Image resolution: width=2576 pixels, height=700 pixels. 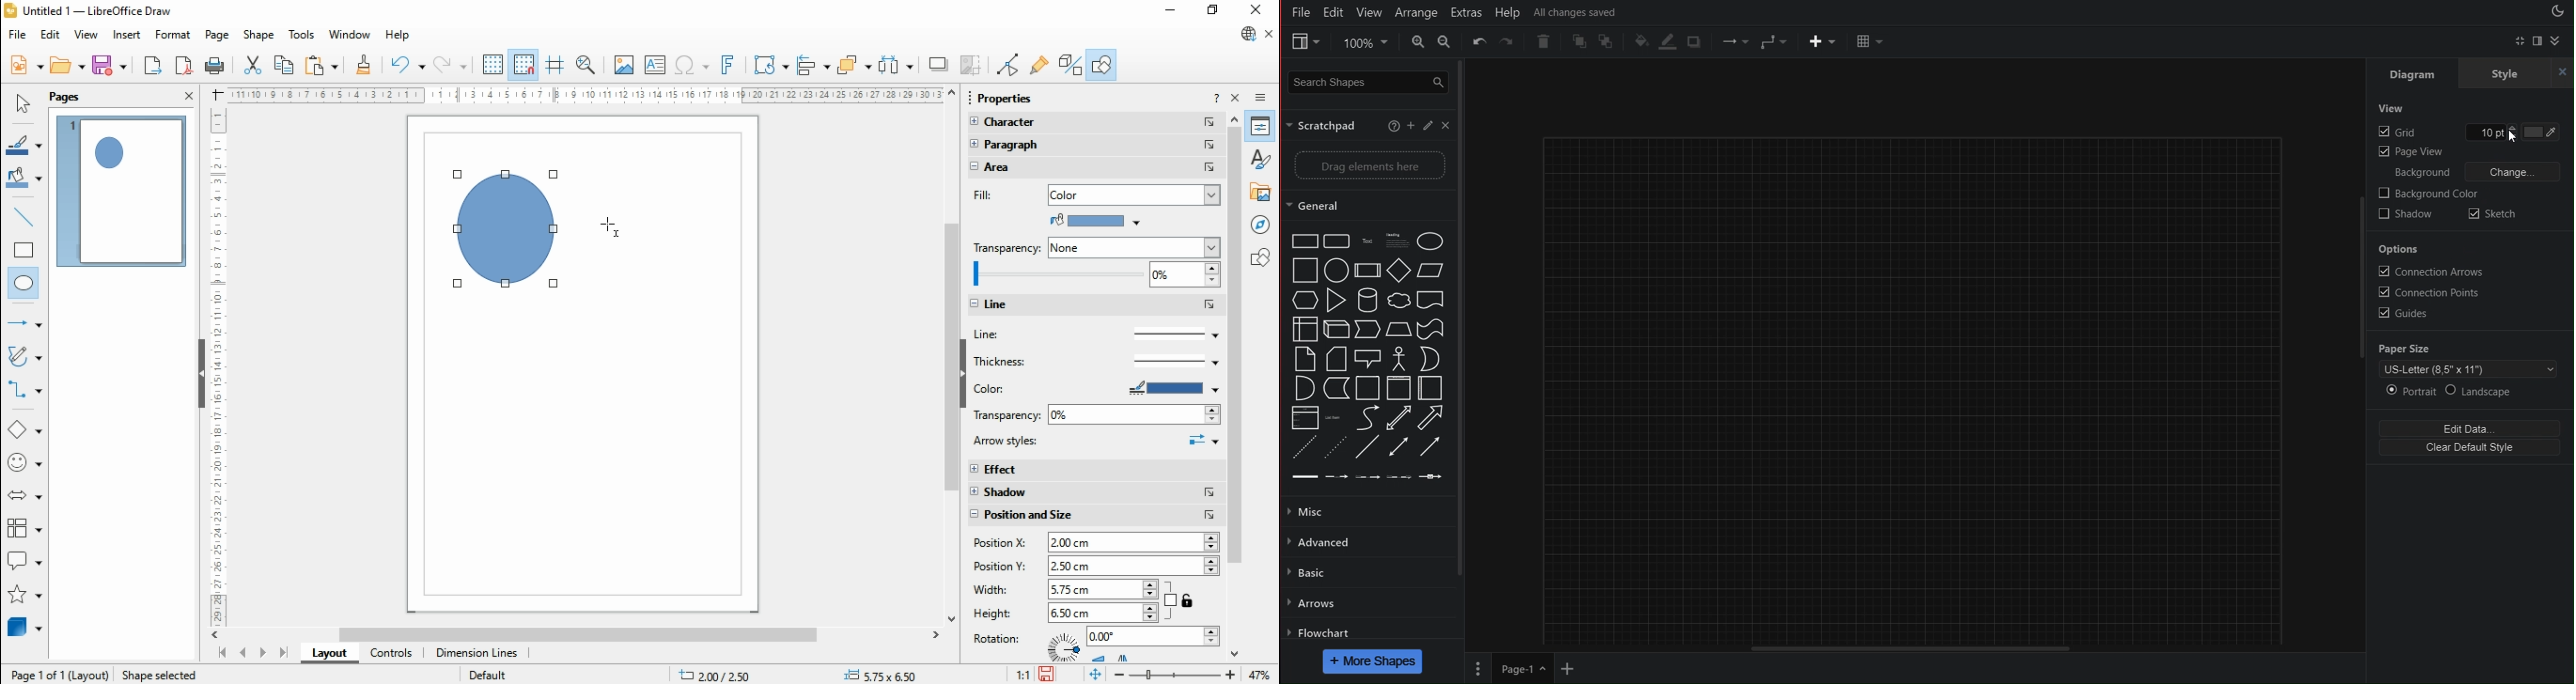 What do you see at coordinates (2360, 310) in the screenshot?
I see `Scrollbar` at bounding box center [2360, 310].